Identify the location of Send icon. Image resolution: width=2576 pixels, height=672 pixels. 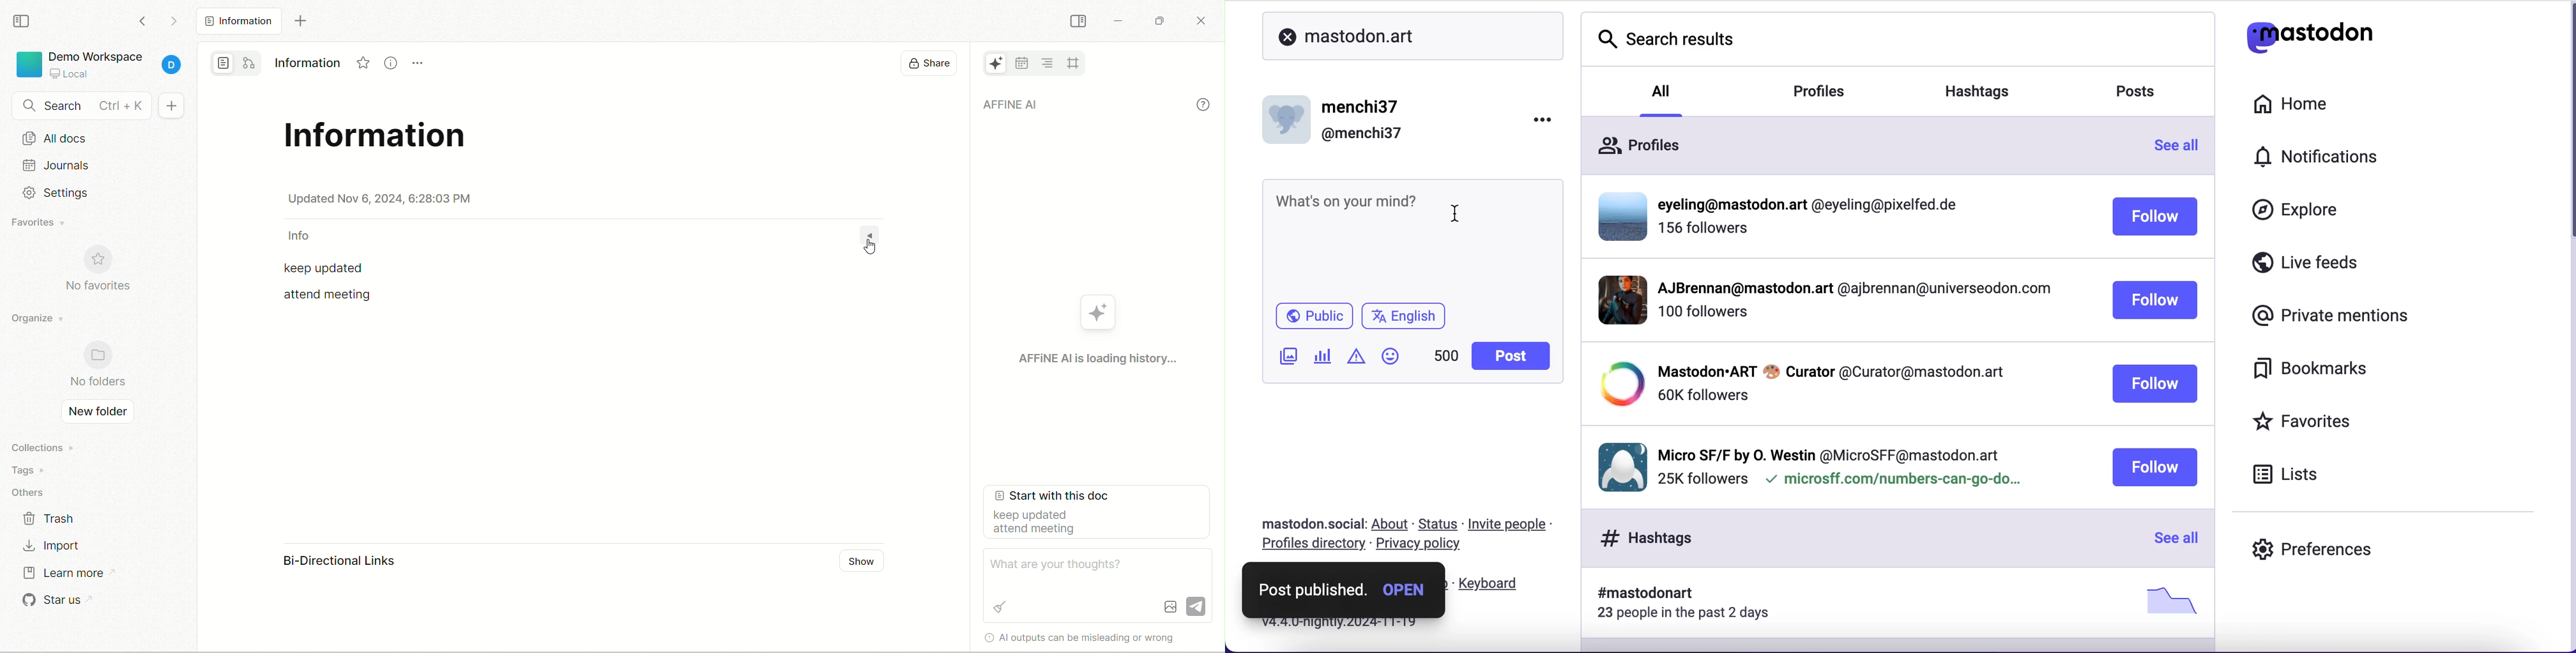
(1196, 604).